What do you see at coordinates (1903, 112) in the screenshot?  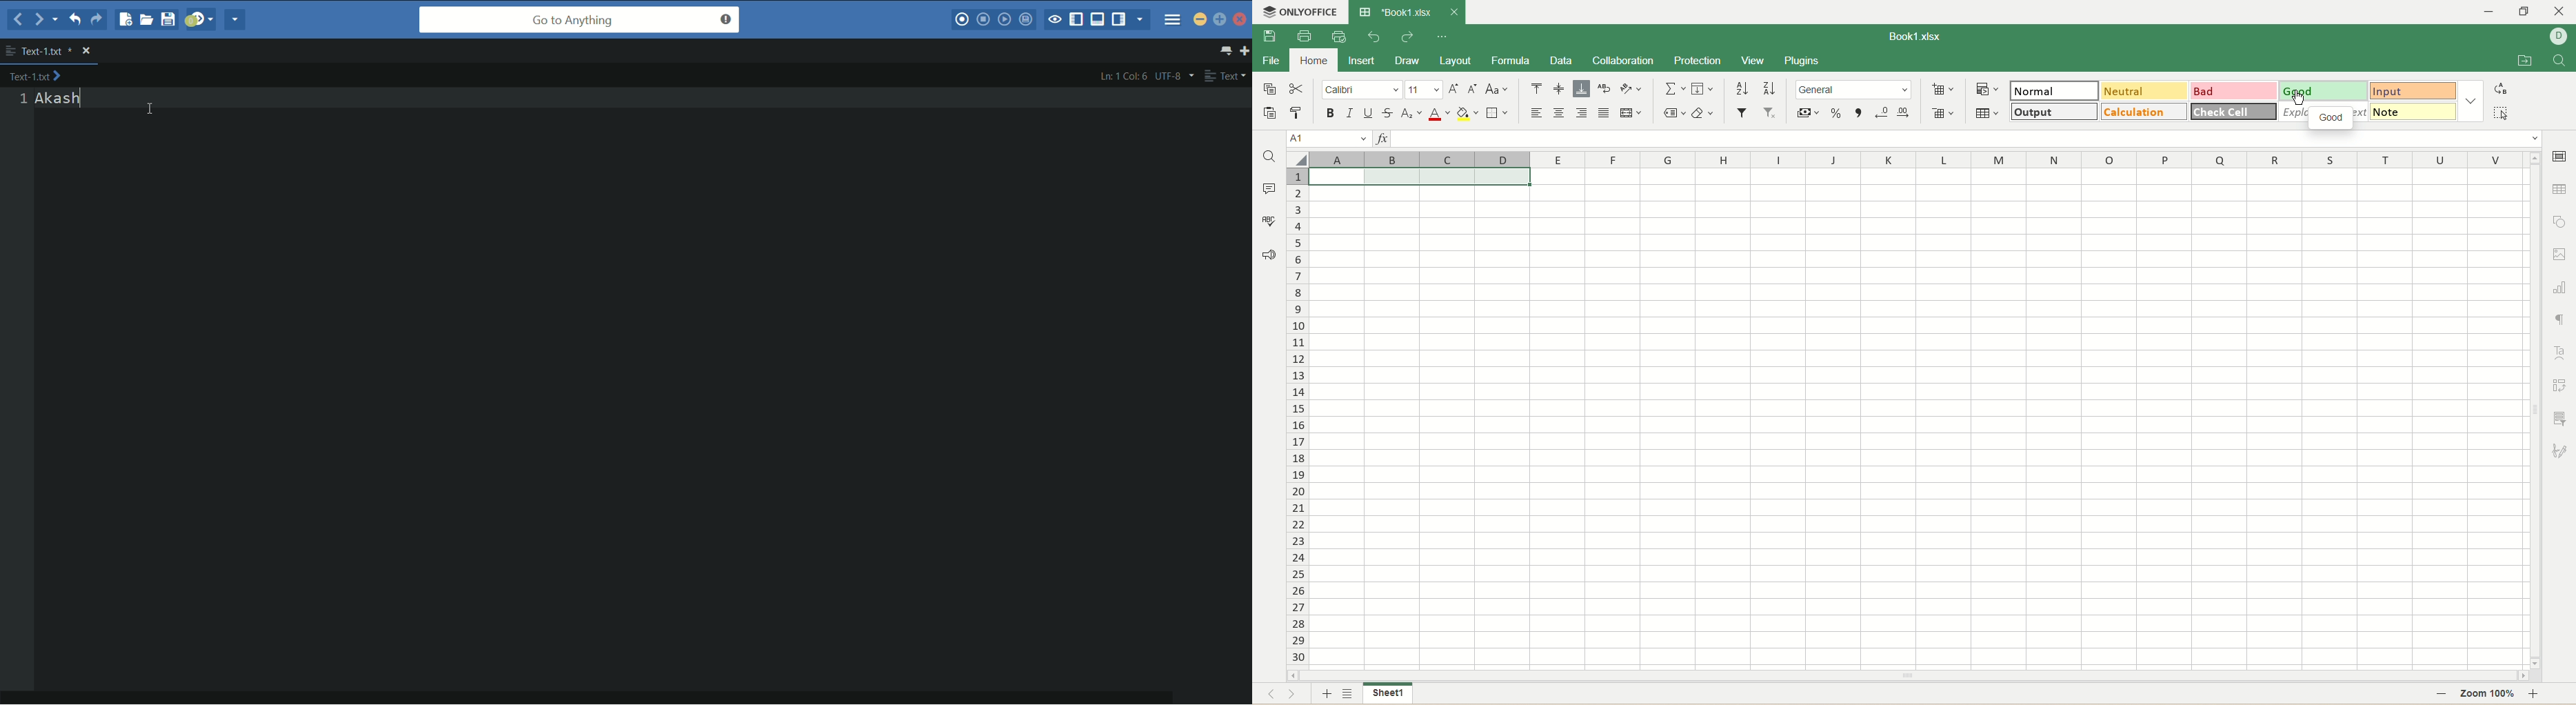 I see `increase decimal` at bounding box center [1903, 112].